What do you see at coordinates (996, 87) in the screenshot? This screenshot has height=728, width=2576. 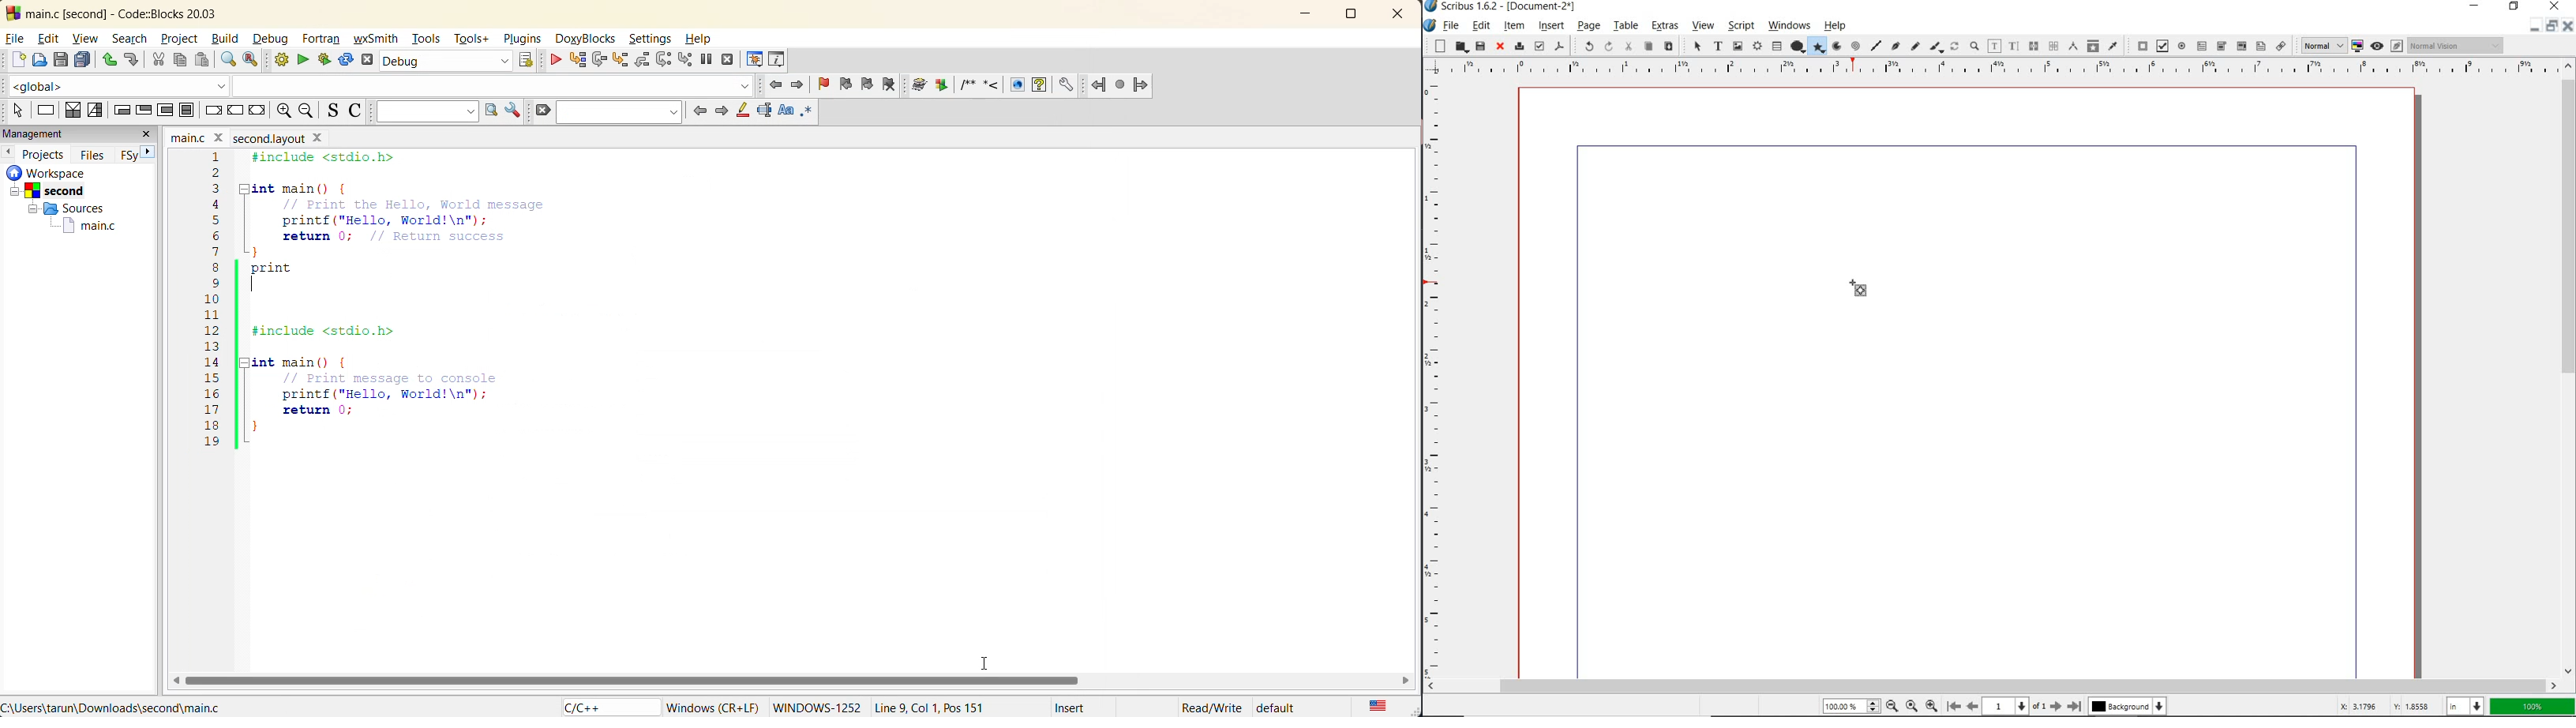 I see `doxyblocks reference` at bounding box center [996, 87].